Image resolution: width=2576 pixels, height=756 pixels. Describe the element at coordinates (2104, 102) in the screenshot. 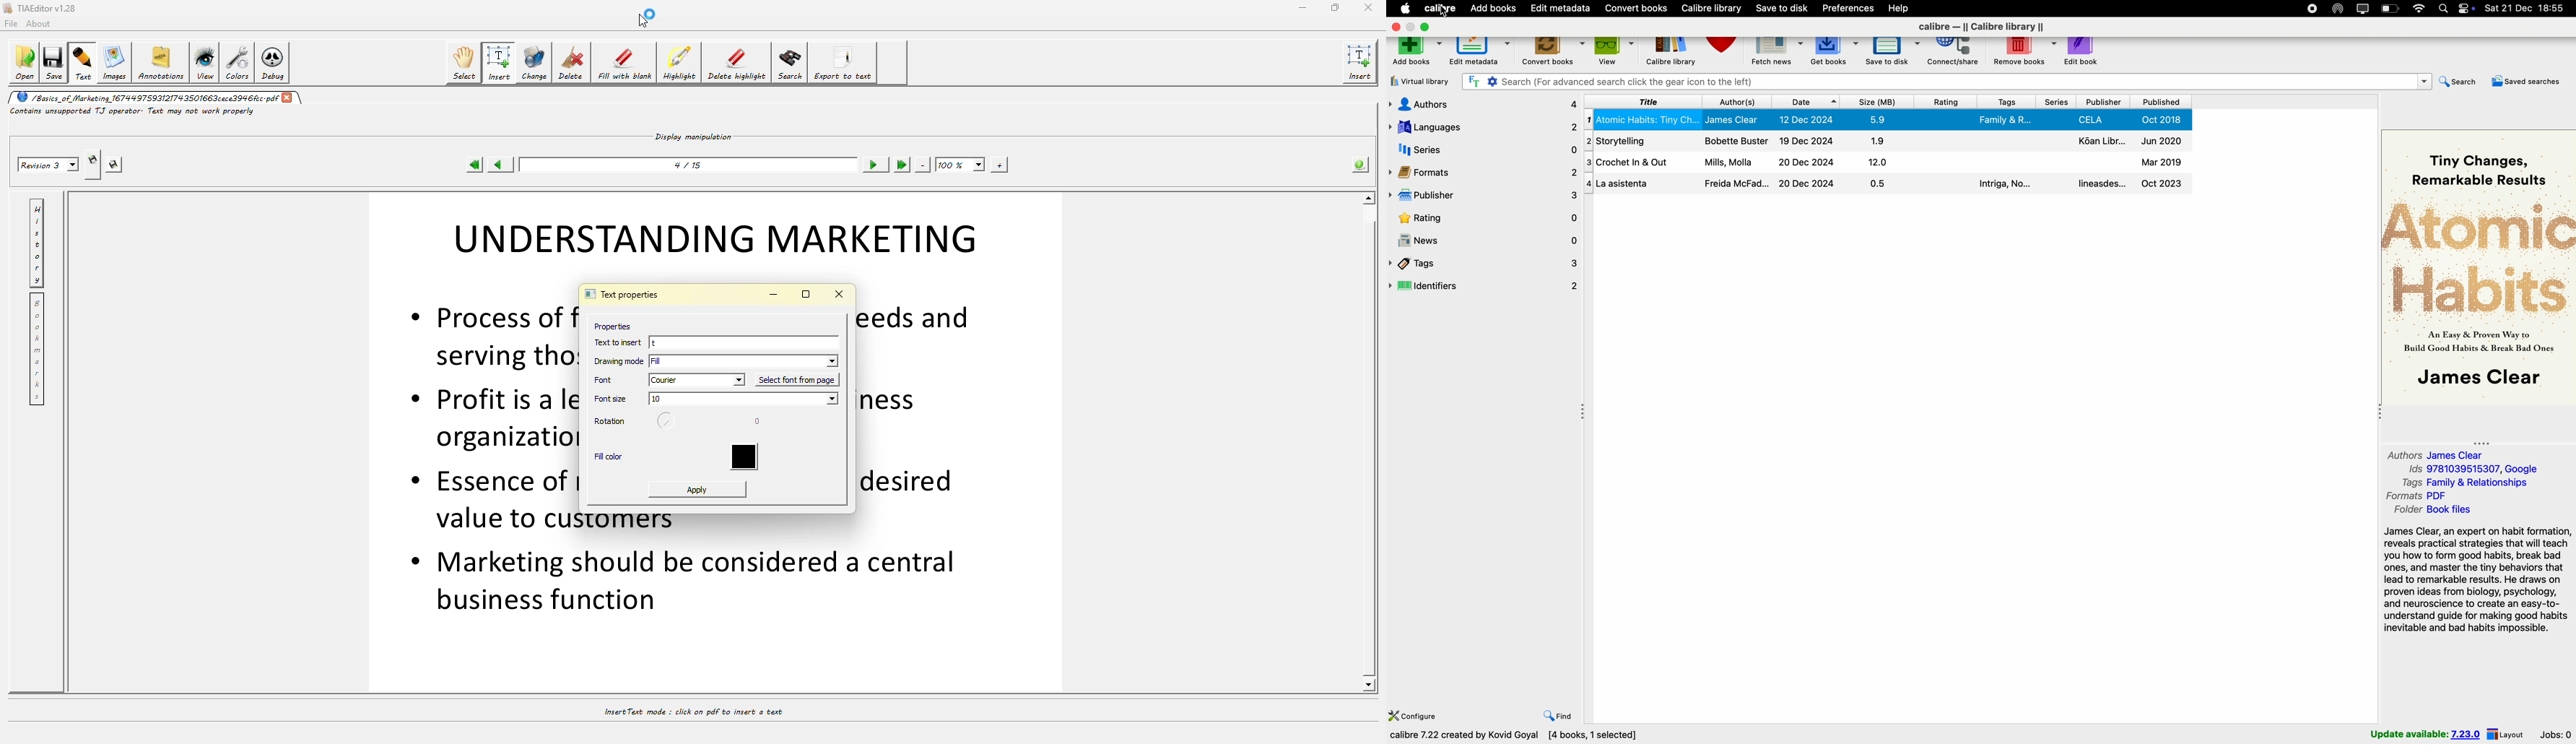

I see `publisher` at that location.